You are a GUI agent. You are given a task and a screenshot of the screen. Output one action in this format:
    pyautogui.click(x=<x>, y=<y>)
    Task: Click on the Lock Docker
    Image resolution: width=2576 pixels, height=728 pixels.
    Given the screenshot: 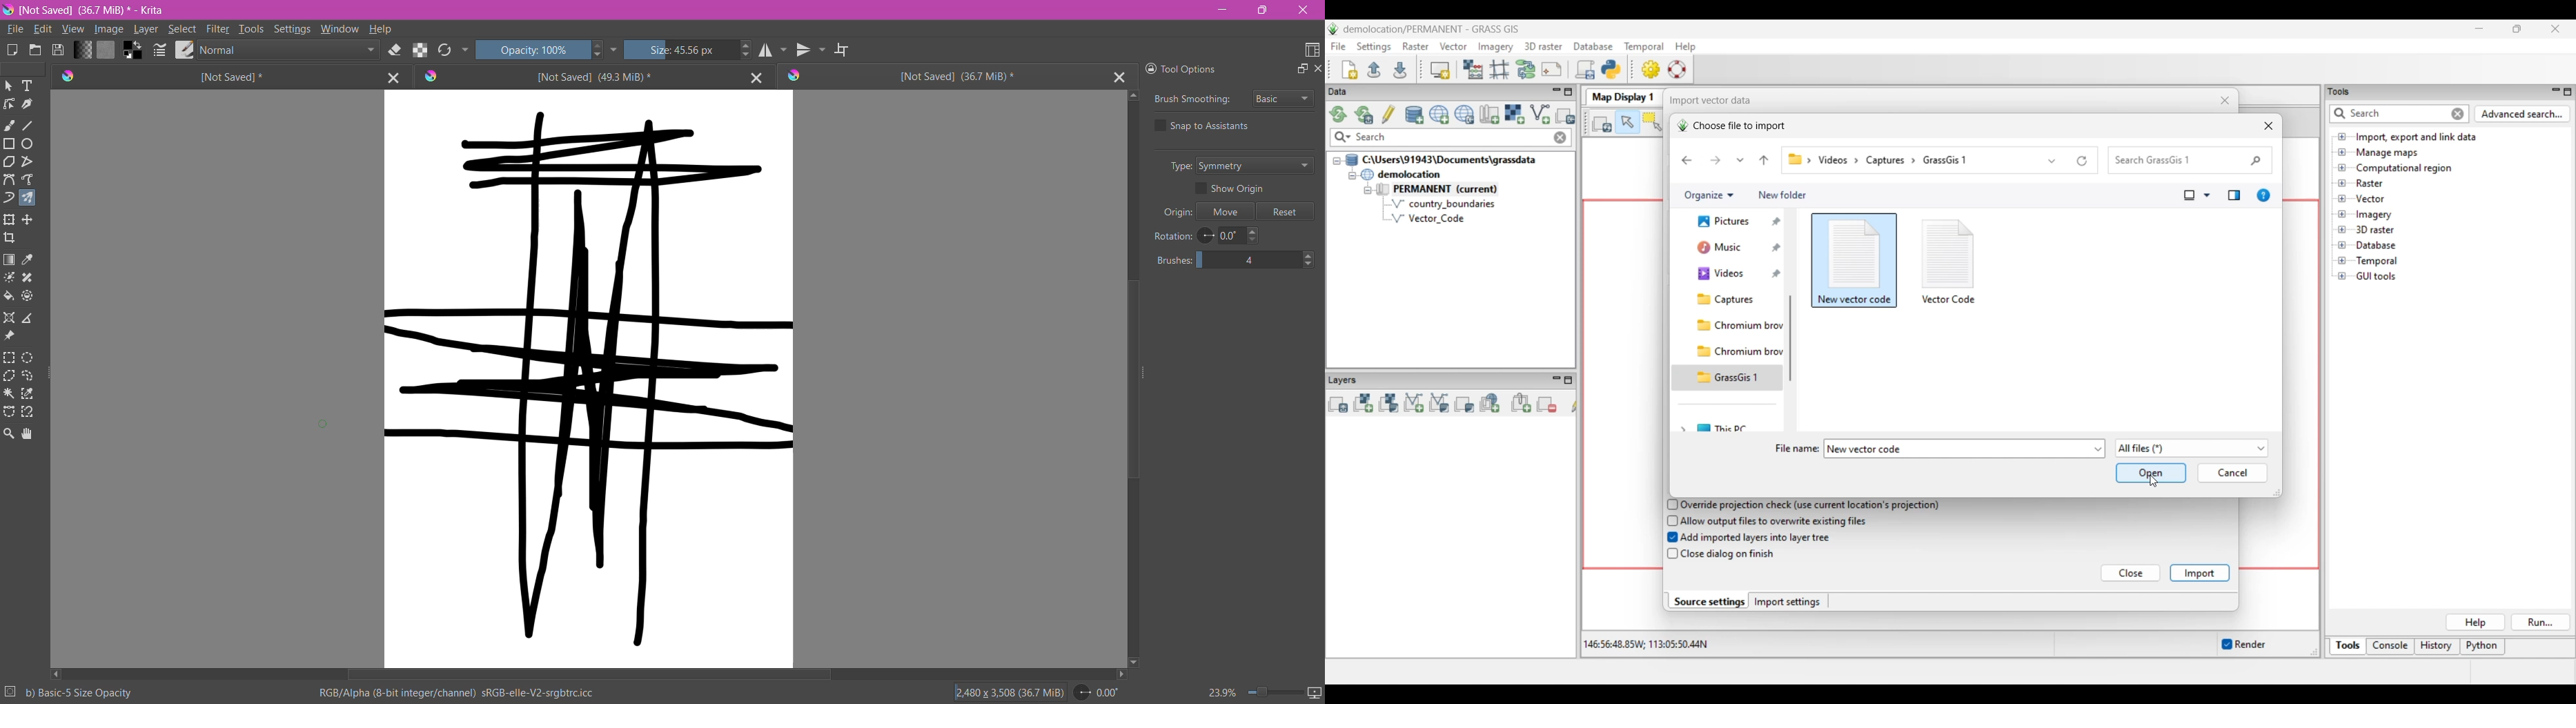 What is the action you would take?
    pyautogui.click(x=1147, y=68)
    